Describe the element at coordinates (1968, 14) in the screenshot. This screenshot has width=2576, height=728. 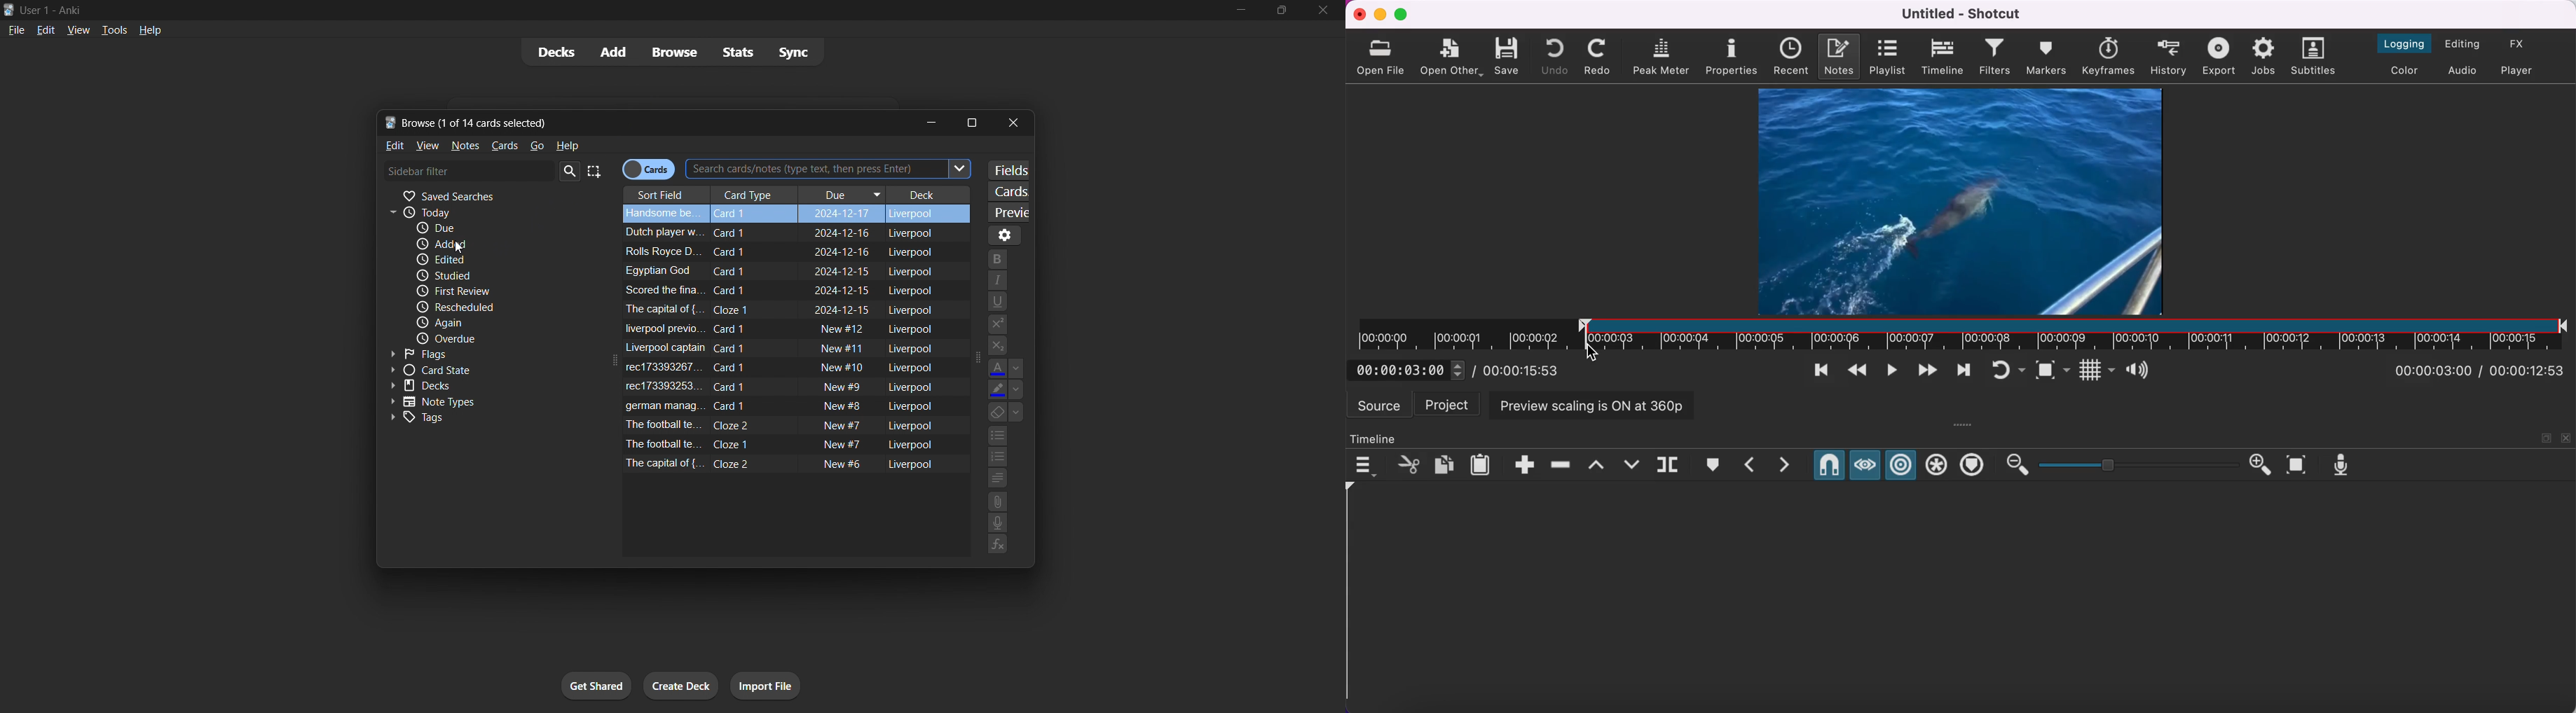
I see `title` at that location.